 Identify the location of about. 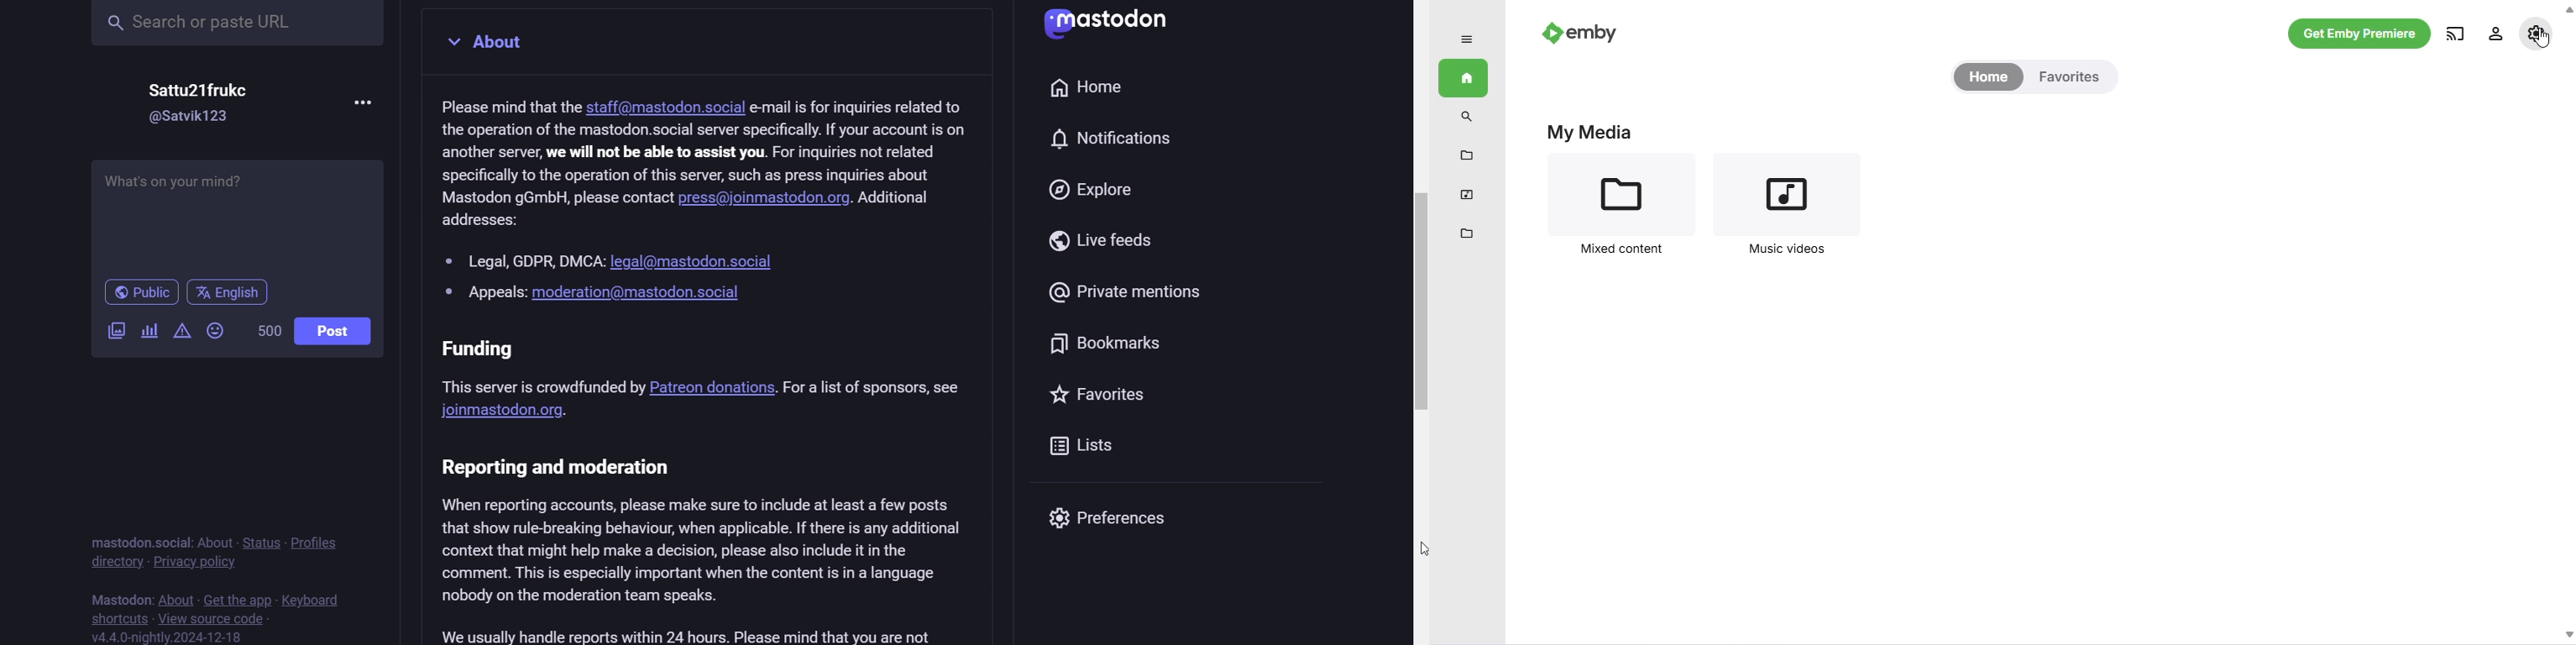
(175, 594).